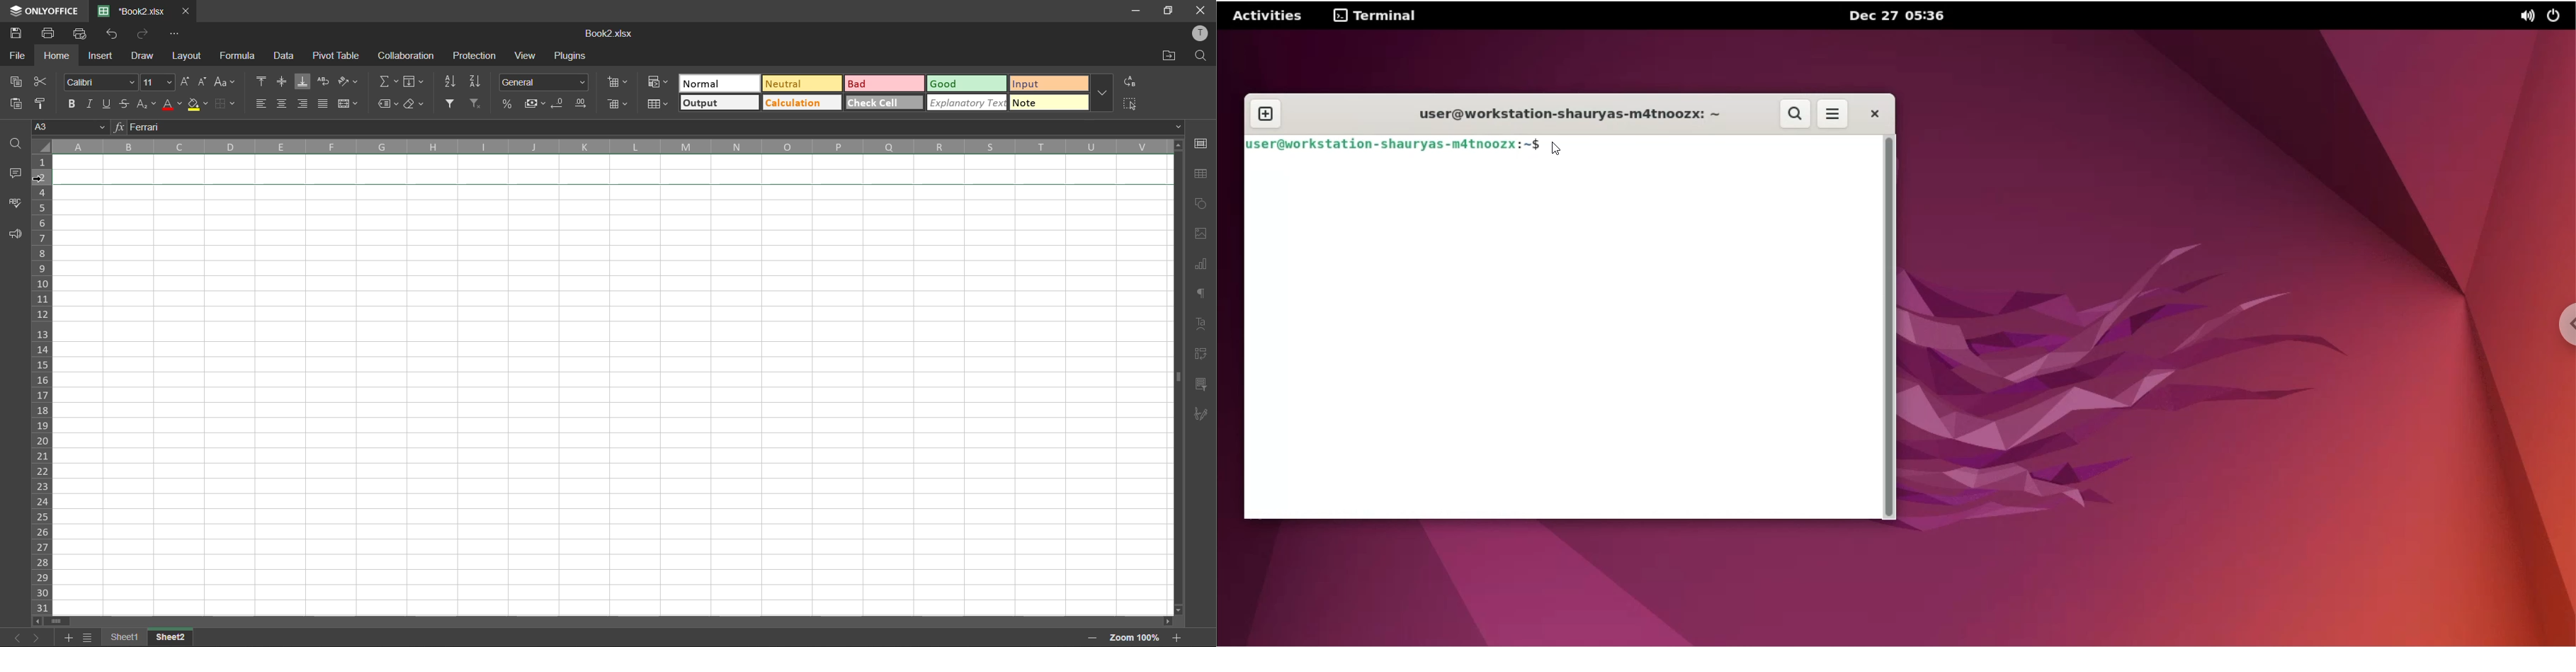 The width and height of the screenshot is (2576, 672). Describe the element at coordinates (264, 103) in the screenshot. I see `align left` at that location.